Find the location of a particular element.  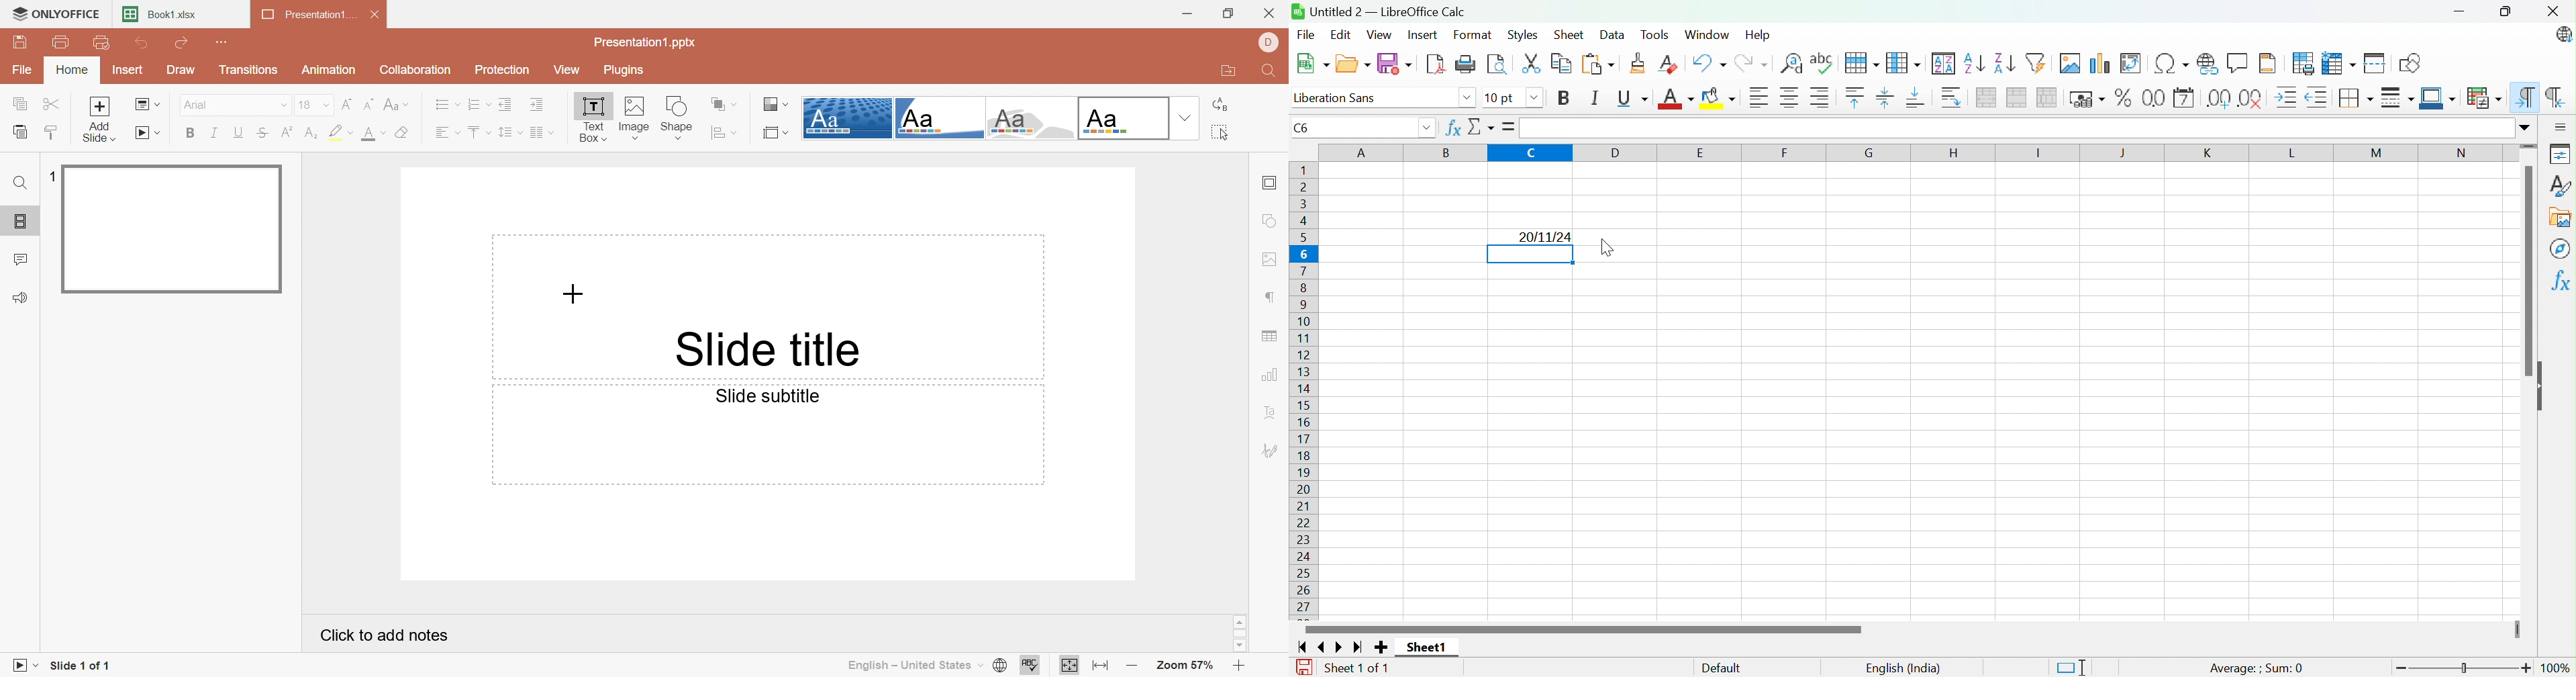

Change case is located at coordinates (395, 105).